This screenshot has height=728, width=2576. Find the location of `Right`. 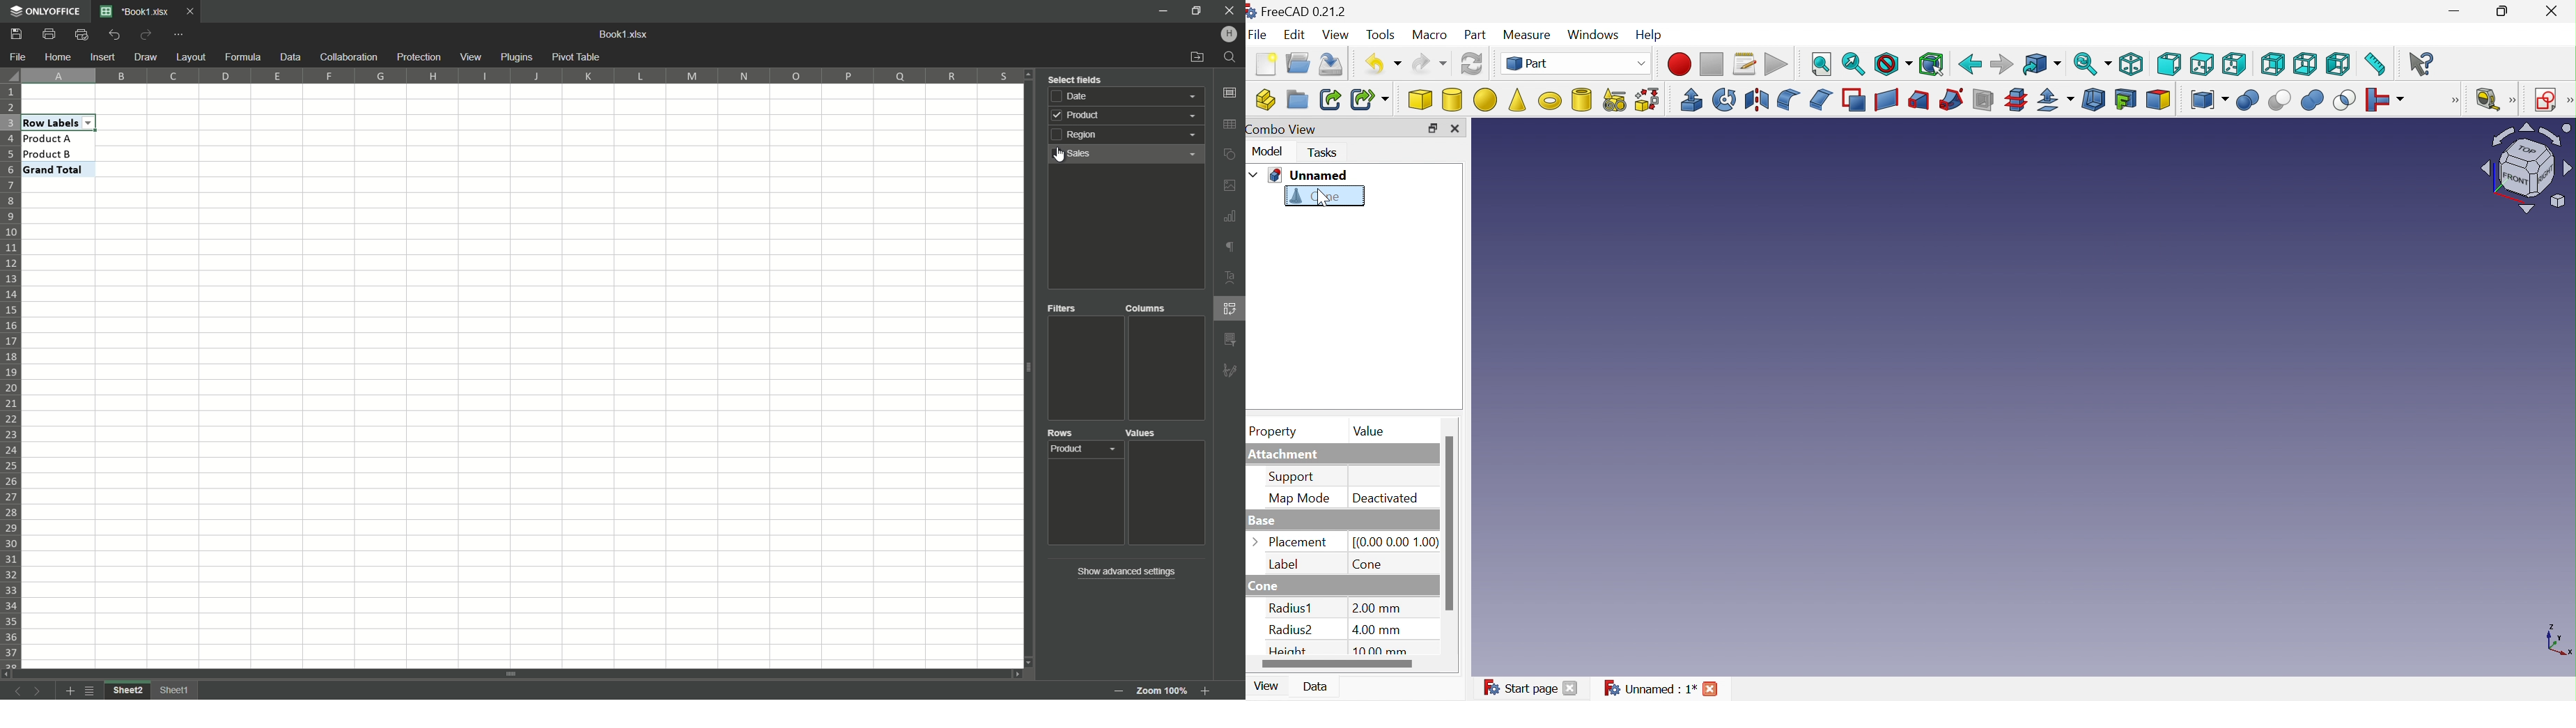

Right is located at coordinates (2235, 63).